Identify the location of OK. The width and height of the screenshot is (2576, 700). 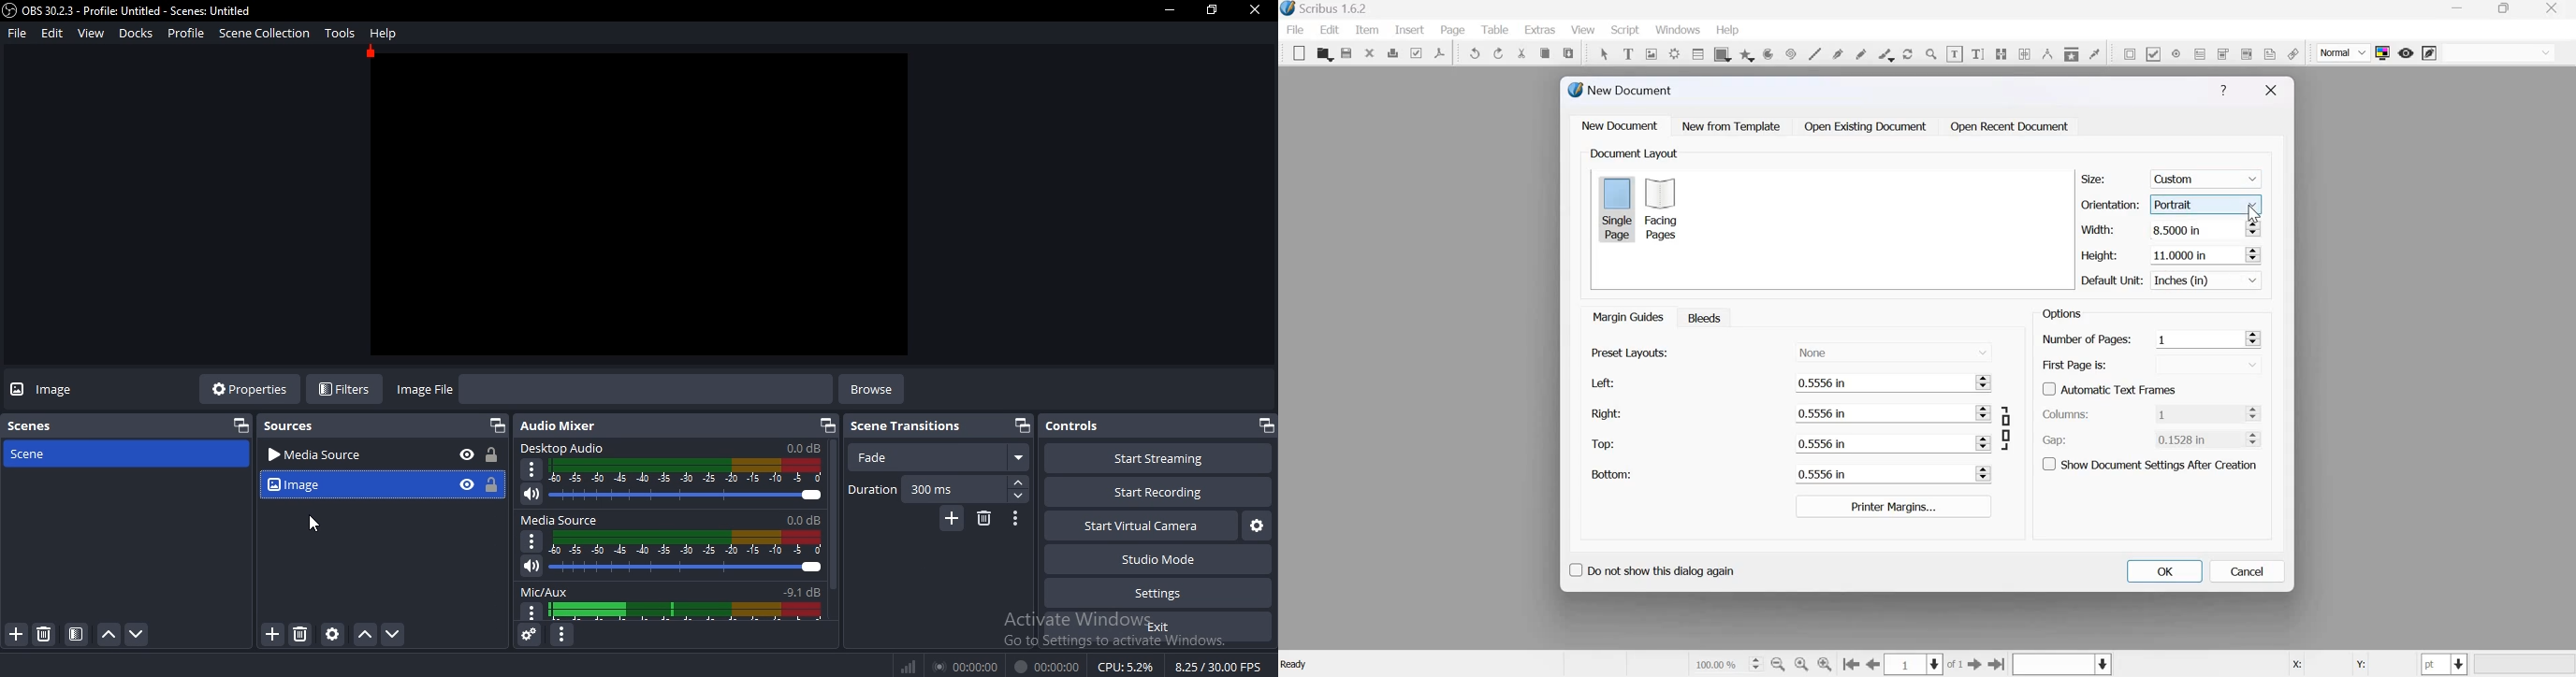
(2164, 571).